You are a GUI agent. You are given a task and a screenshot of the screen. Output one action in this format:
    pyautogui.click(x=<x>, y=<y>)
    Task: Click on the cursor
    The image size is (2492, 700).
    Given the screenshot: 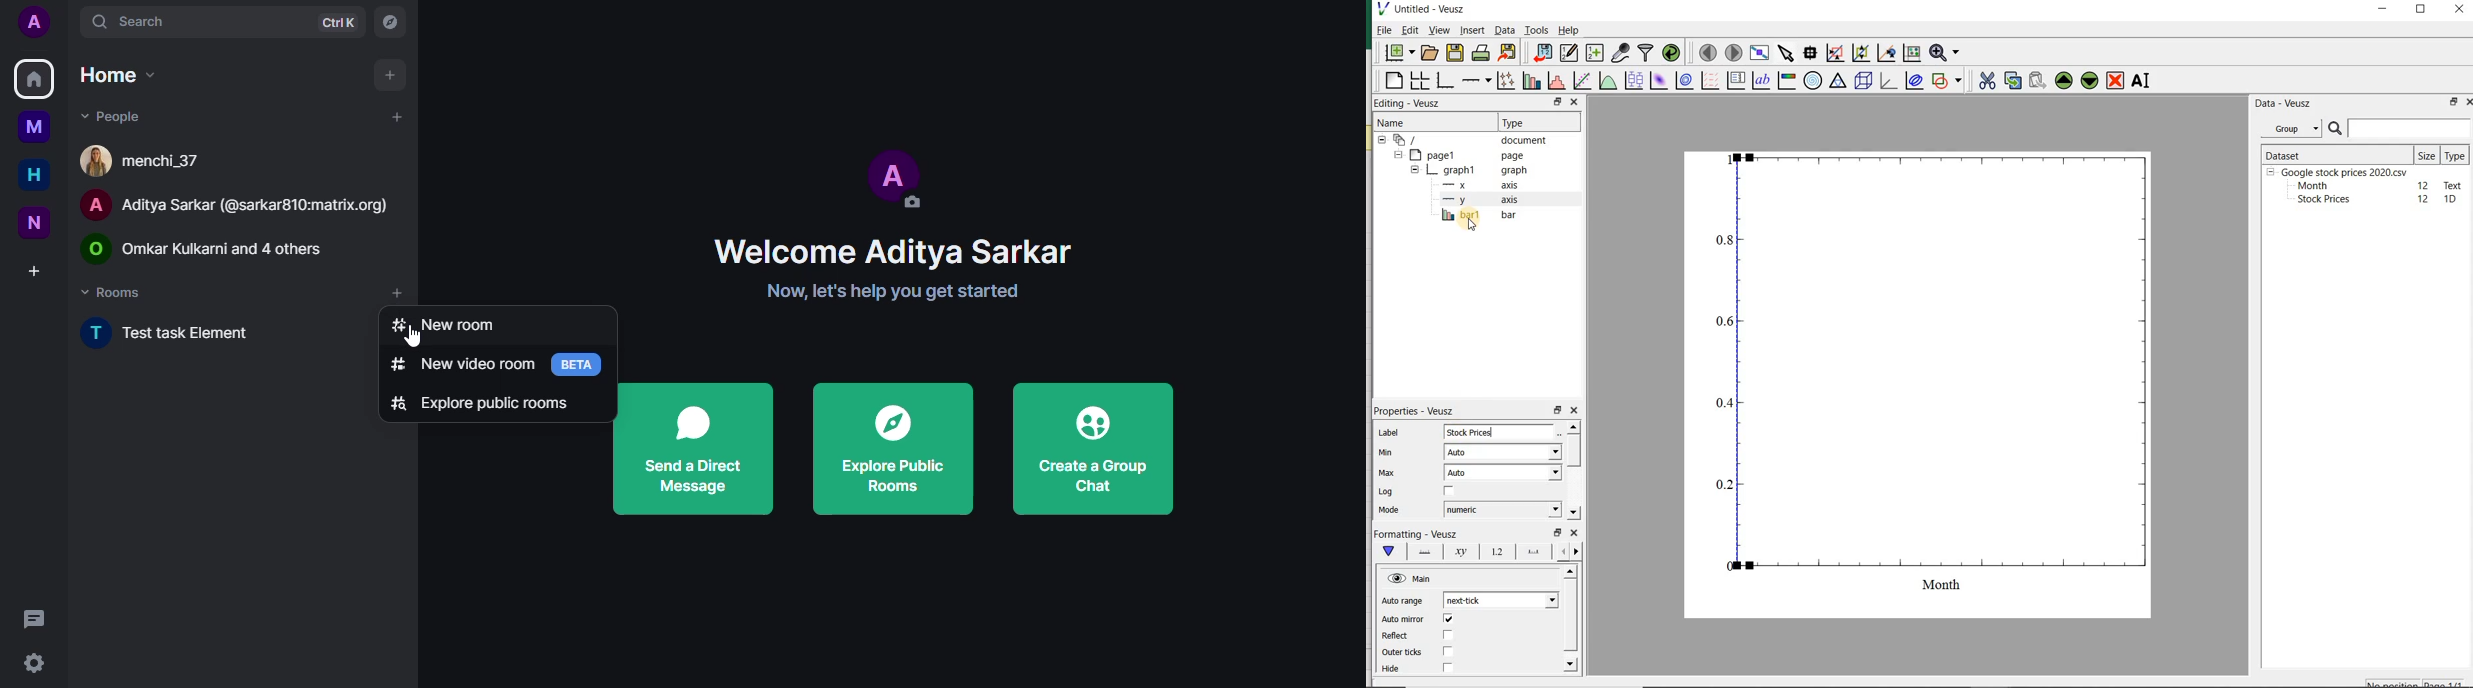 What is the action you would take?
    pyautogui.click(x=423, y=335)
    